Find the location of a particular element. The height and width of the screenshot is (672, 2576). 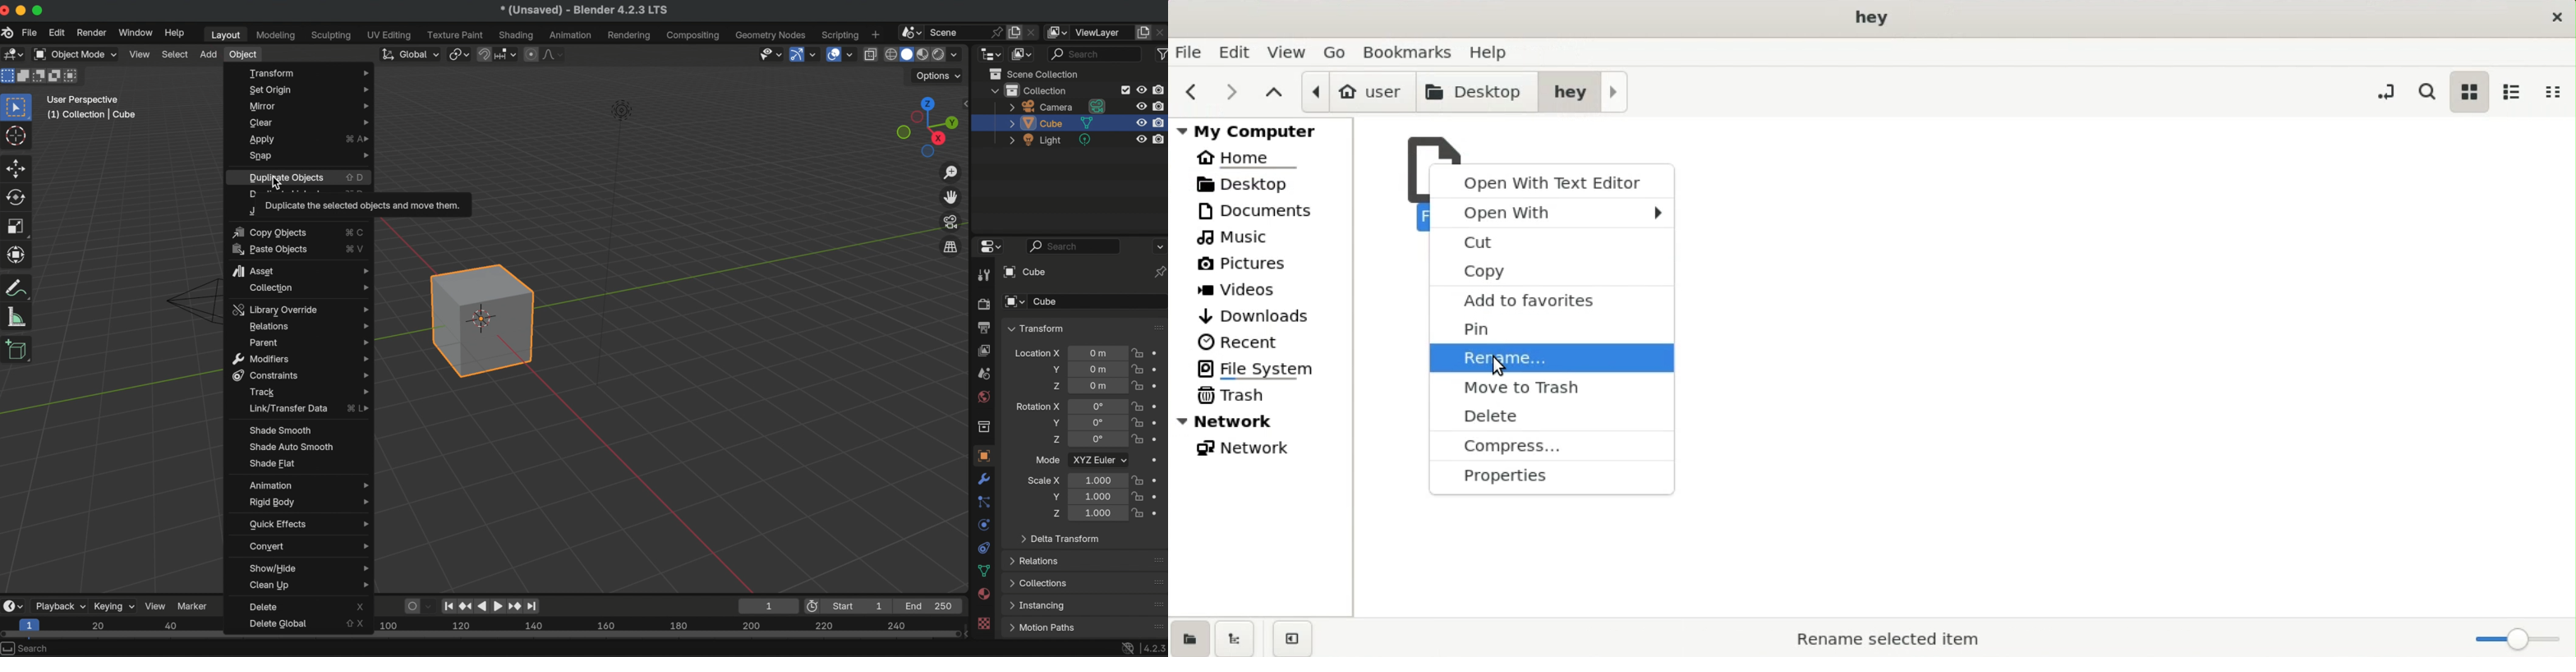

1 is located at coordinates (766, 605).